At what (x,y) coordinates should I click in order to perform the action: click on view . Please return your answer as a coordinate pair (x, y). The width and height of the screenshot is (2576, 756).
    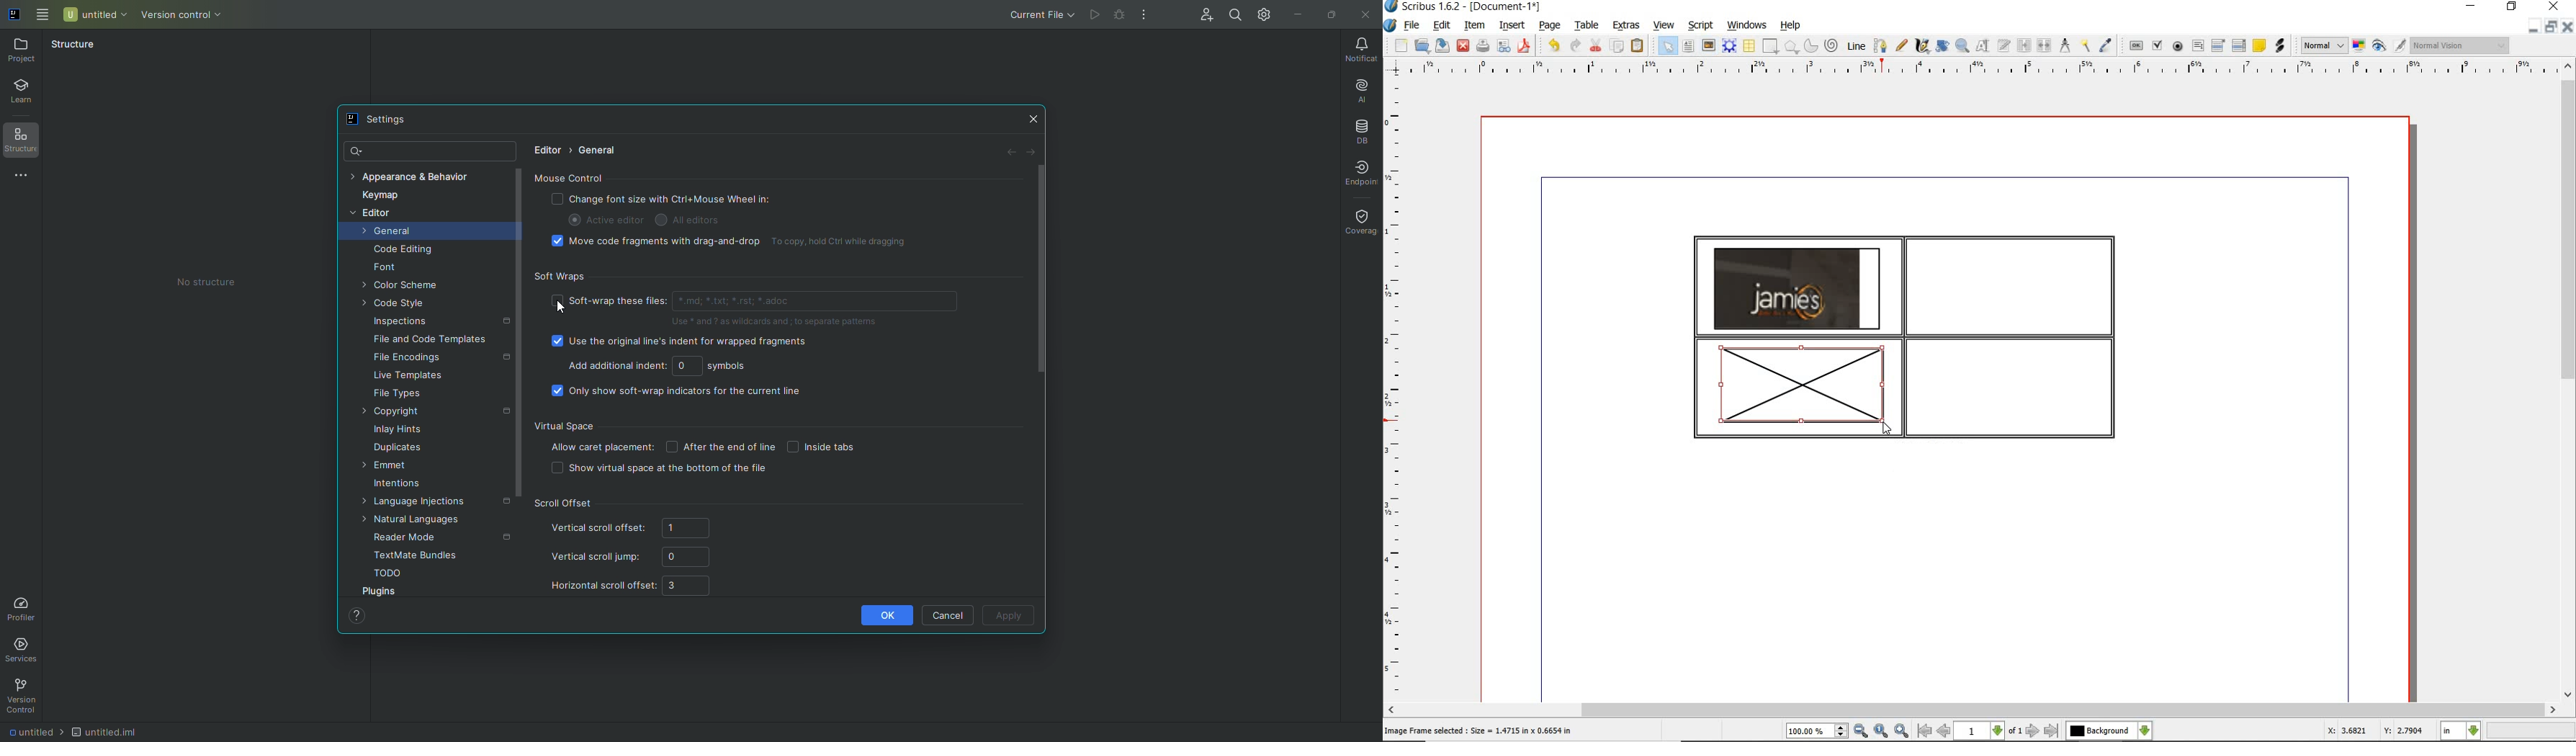
    Looking at the image, I should click on (1666, 26).